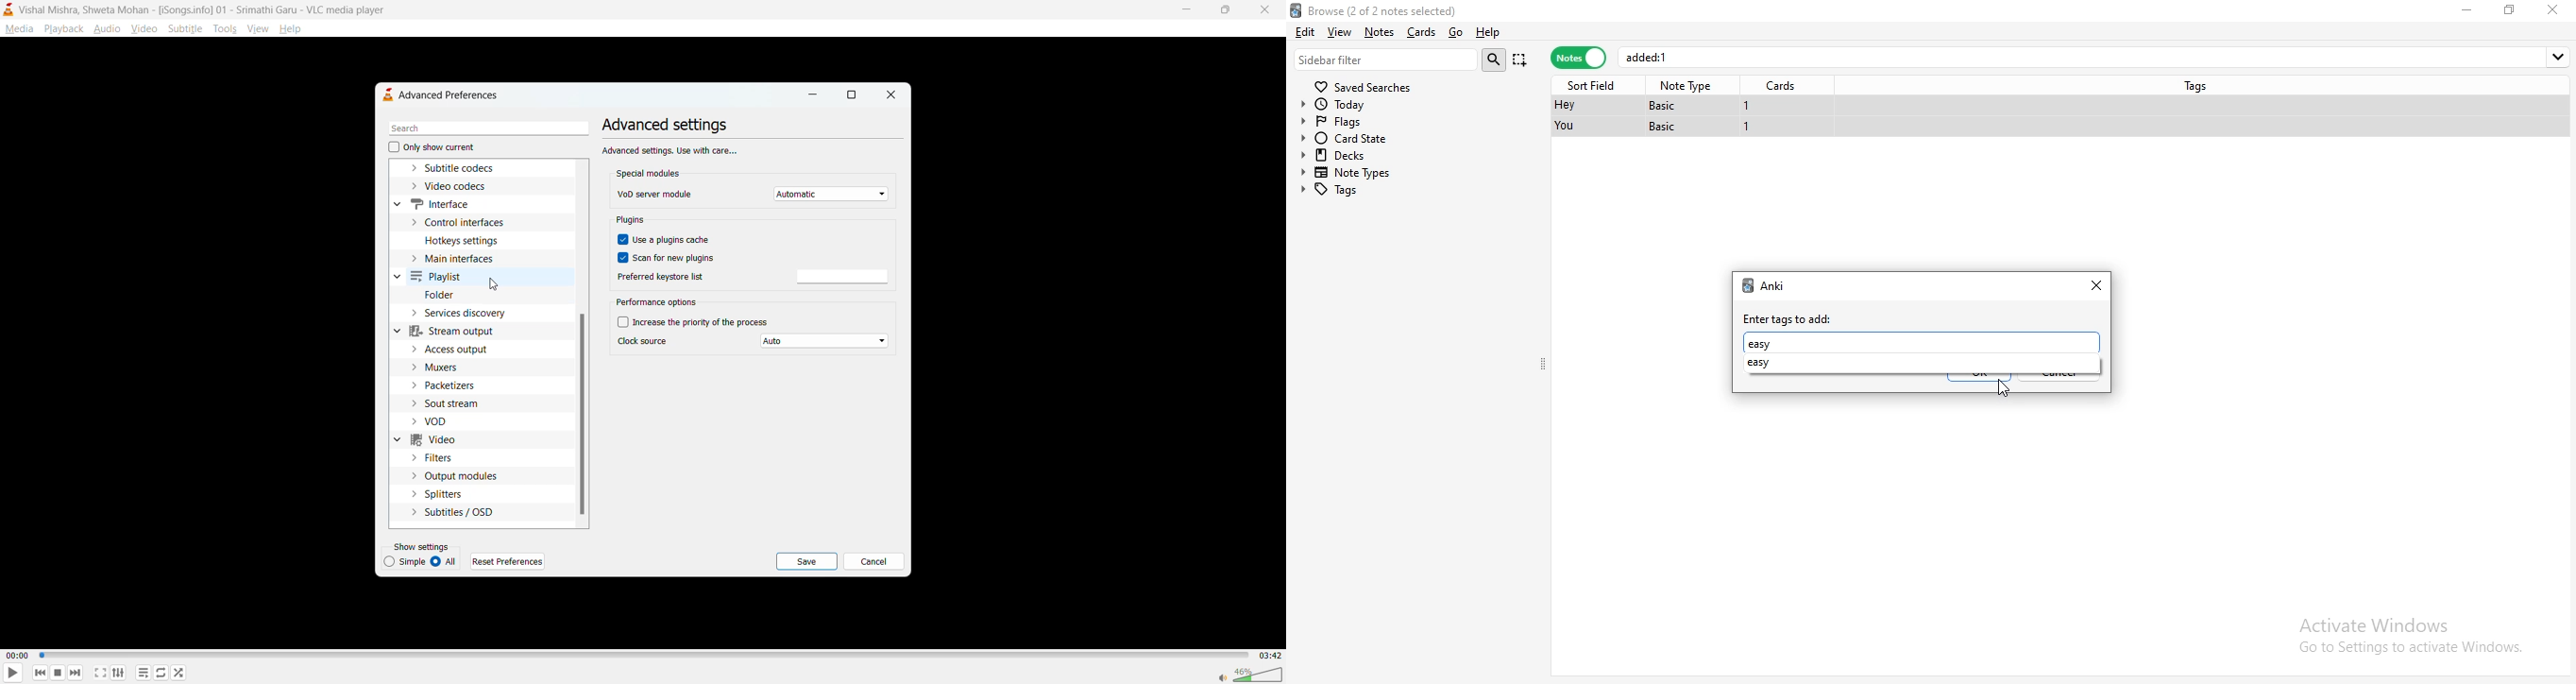 The height and width of the screenshot is (700, 2576). Describe the element at coordinates (1665, 127) in the screenshot. I see `basic` at that location.